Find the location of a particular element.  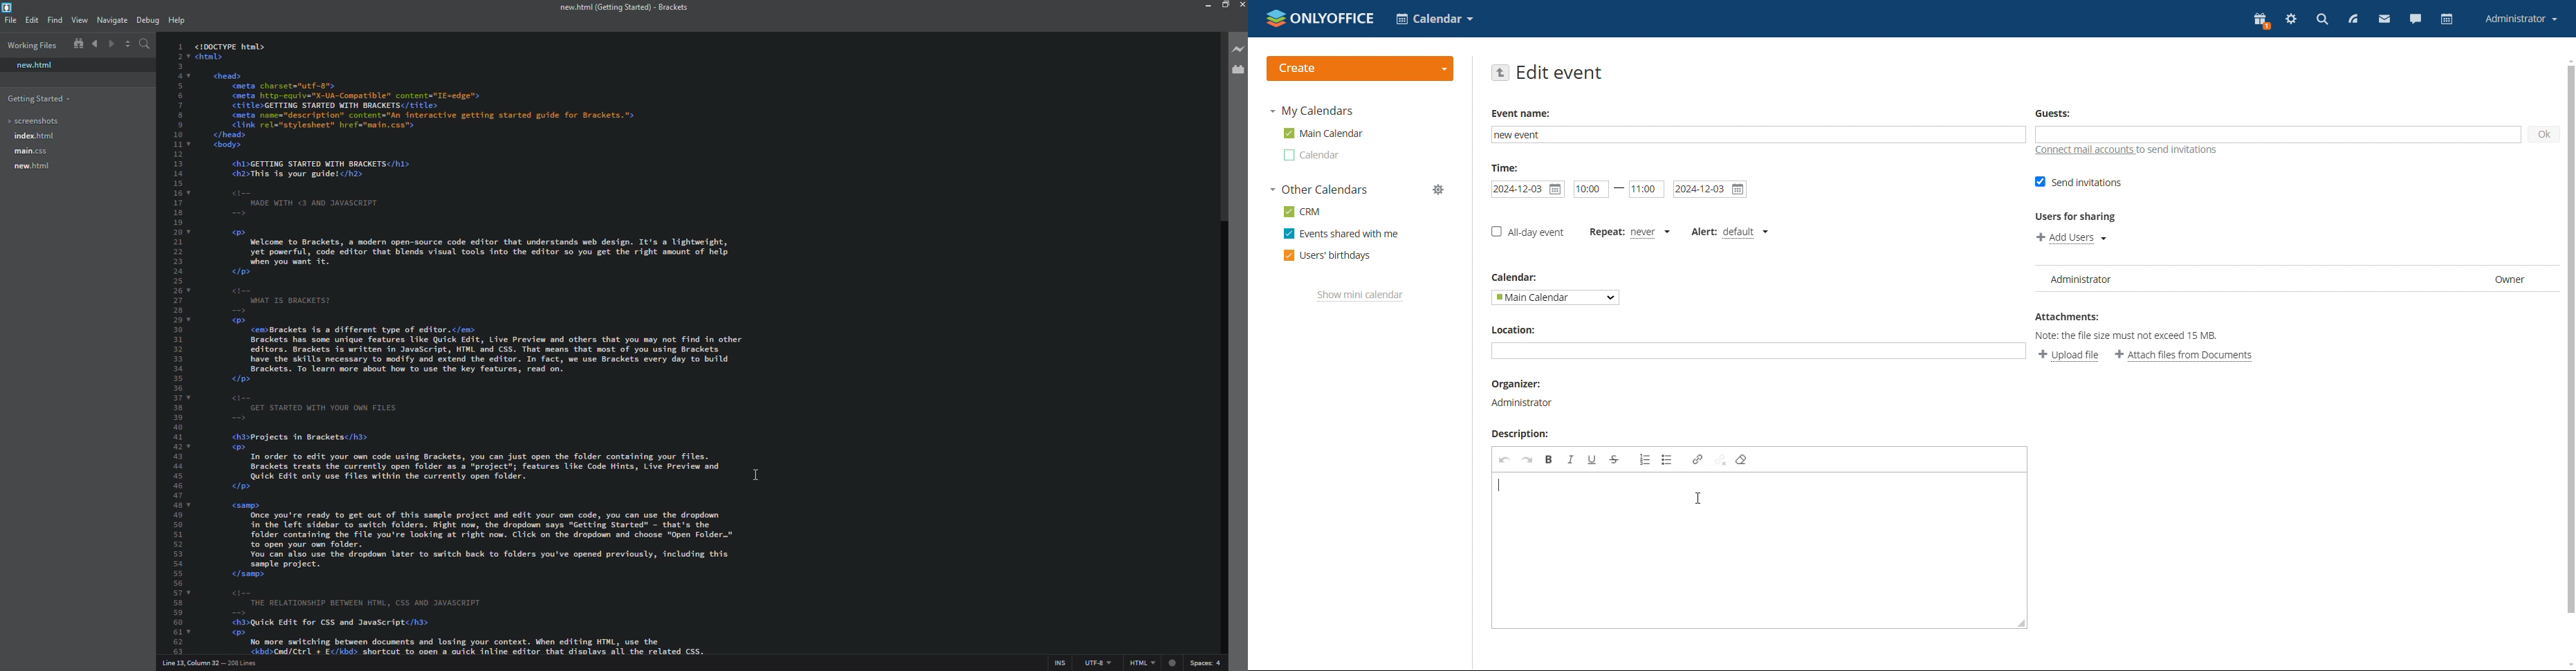

set alert is located at coordinates (1729, 233).